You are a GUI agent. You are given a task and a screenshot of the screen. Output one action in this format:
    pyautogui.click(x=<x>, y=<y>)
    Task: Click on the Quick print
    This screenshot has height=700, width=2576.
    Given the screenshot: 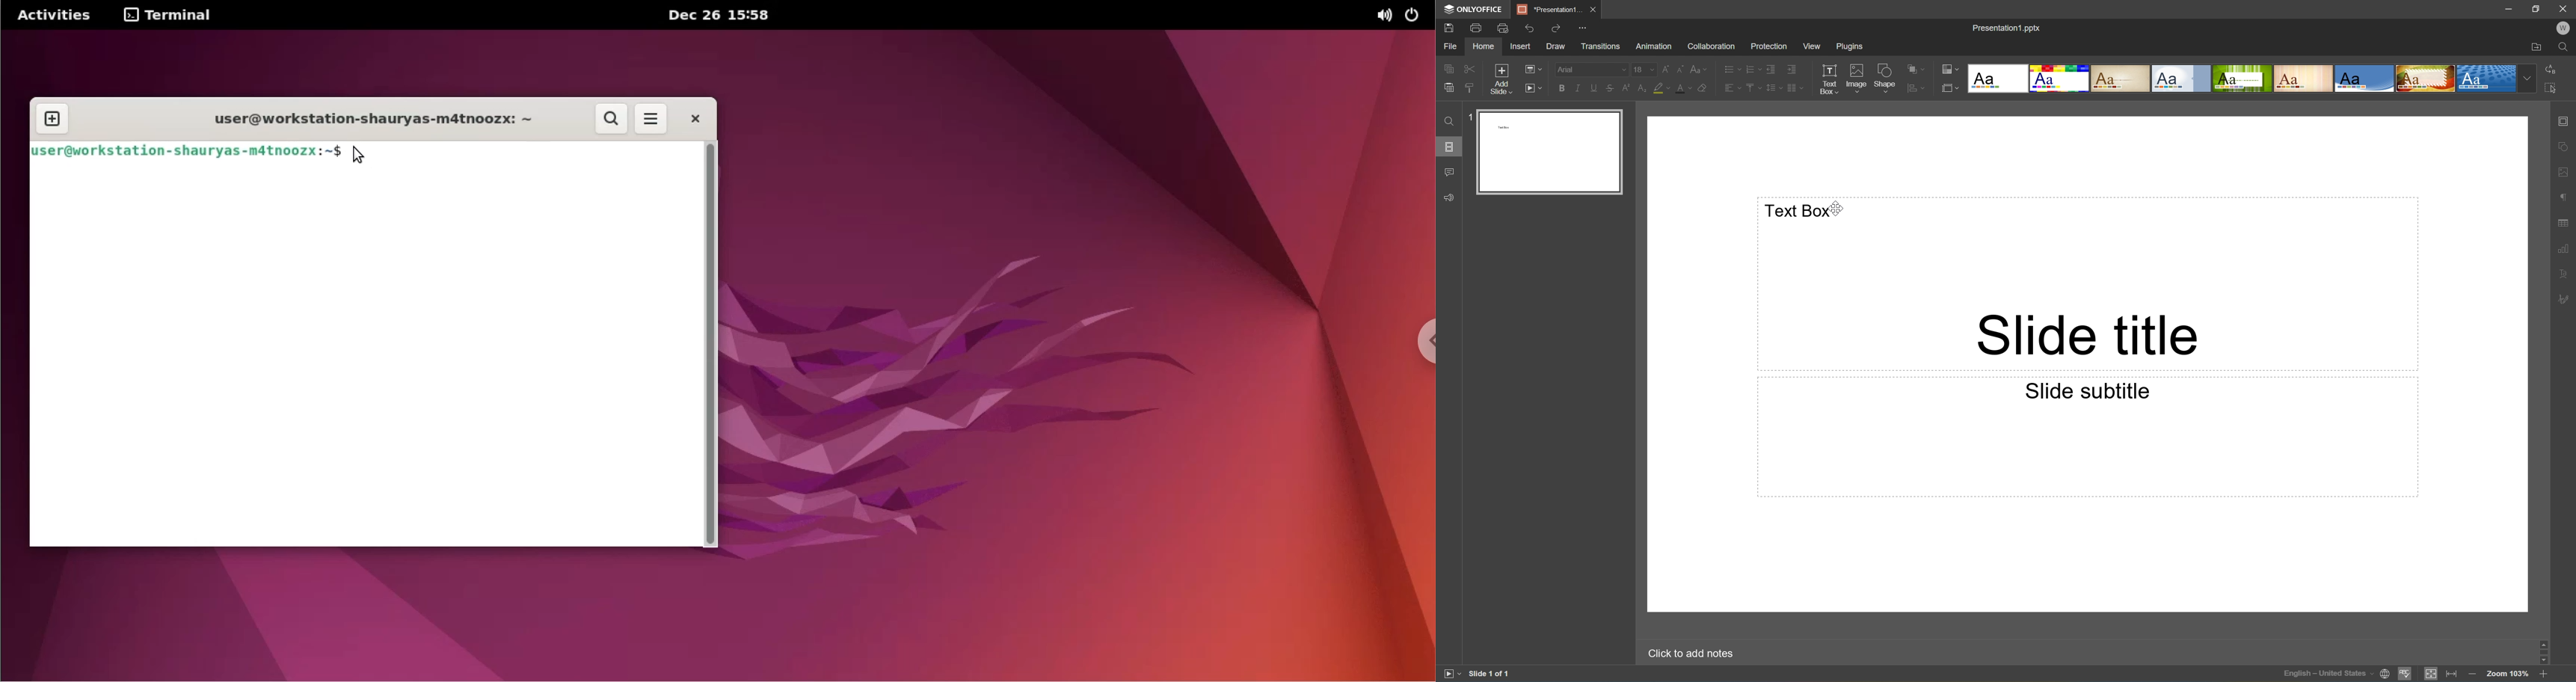 What is the action you would take?
    pyautogui.click(x=1501, y=29)
    